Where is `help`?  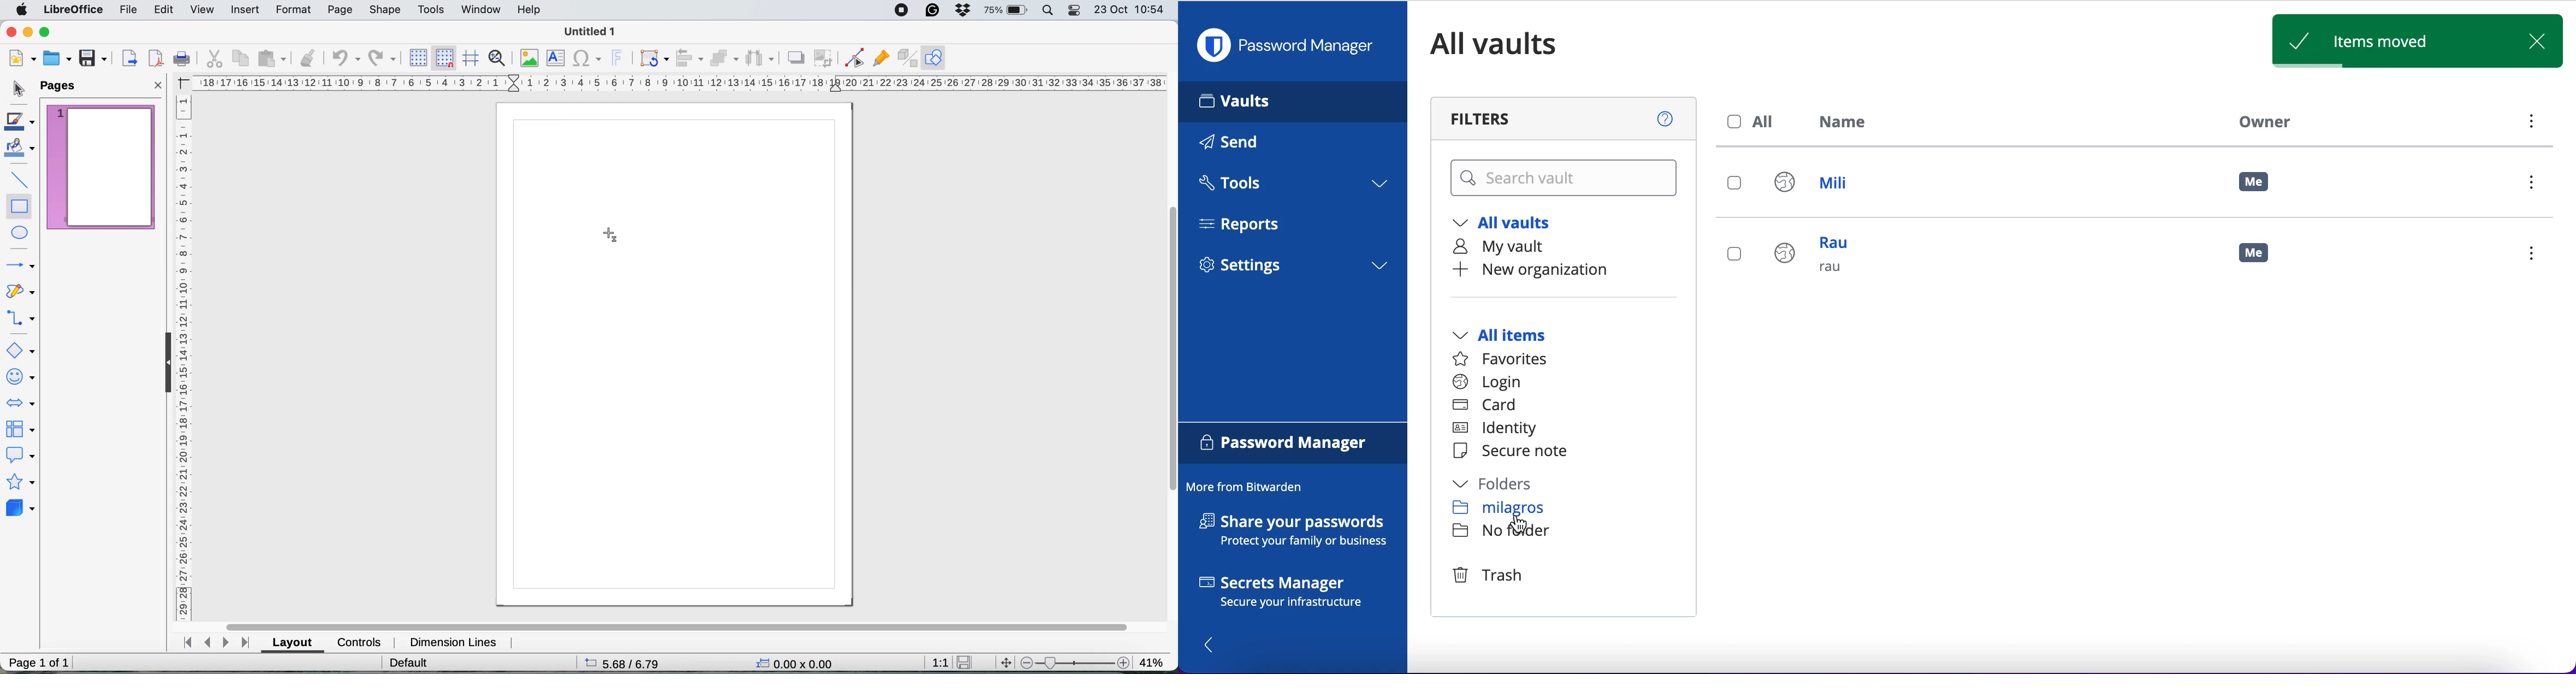
help is located at coordinates (531, 10).